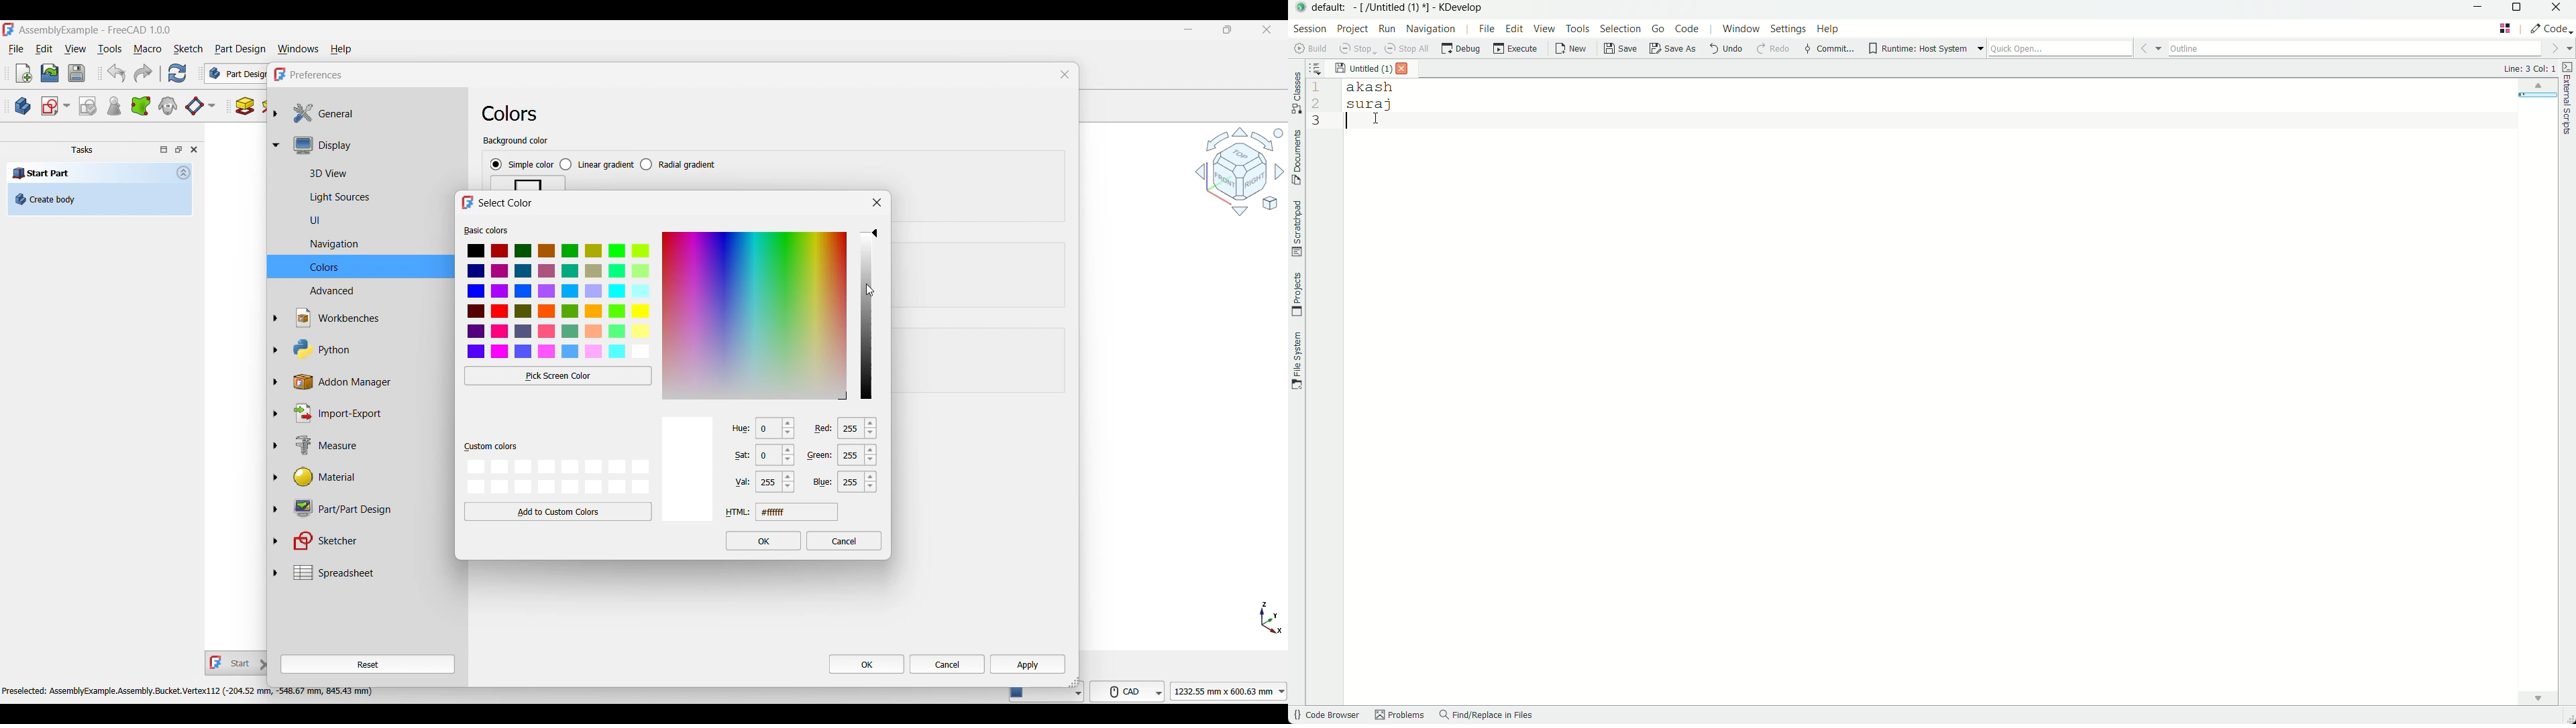  I want to click on Cancel, so click(947, 664).